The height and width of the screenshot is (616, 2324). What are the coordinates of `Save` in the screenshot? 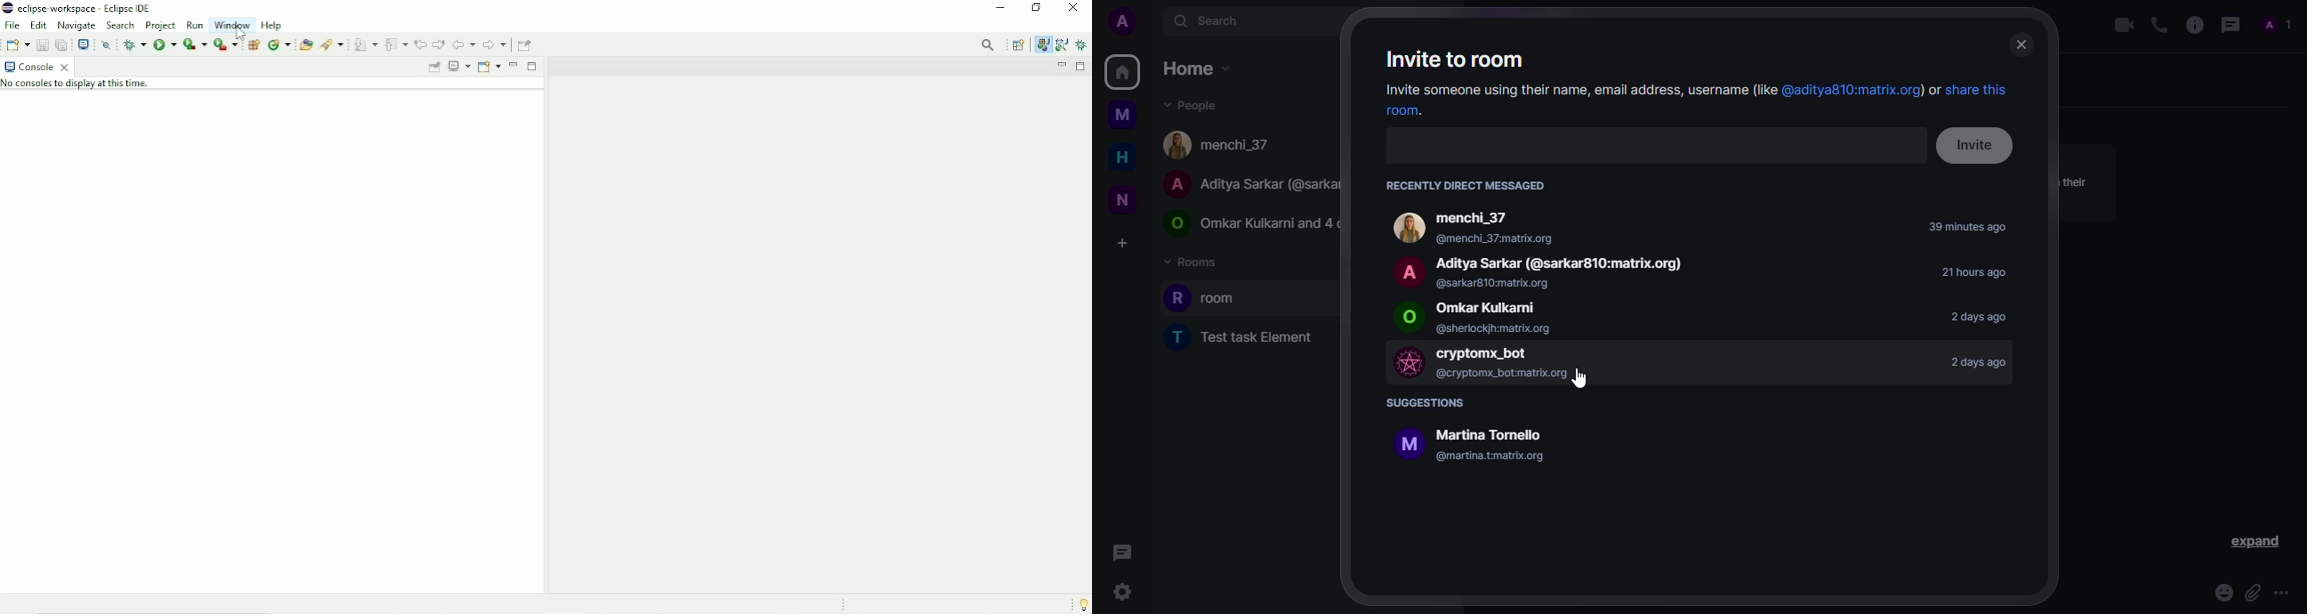 It's located at (41, 44).